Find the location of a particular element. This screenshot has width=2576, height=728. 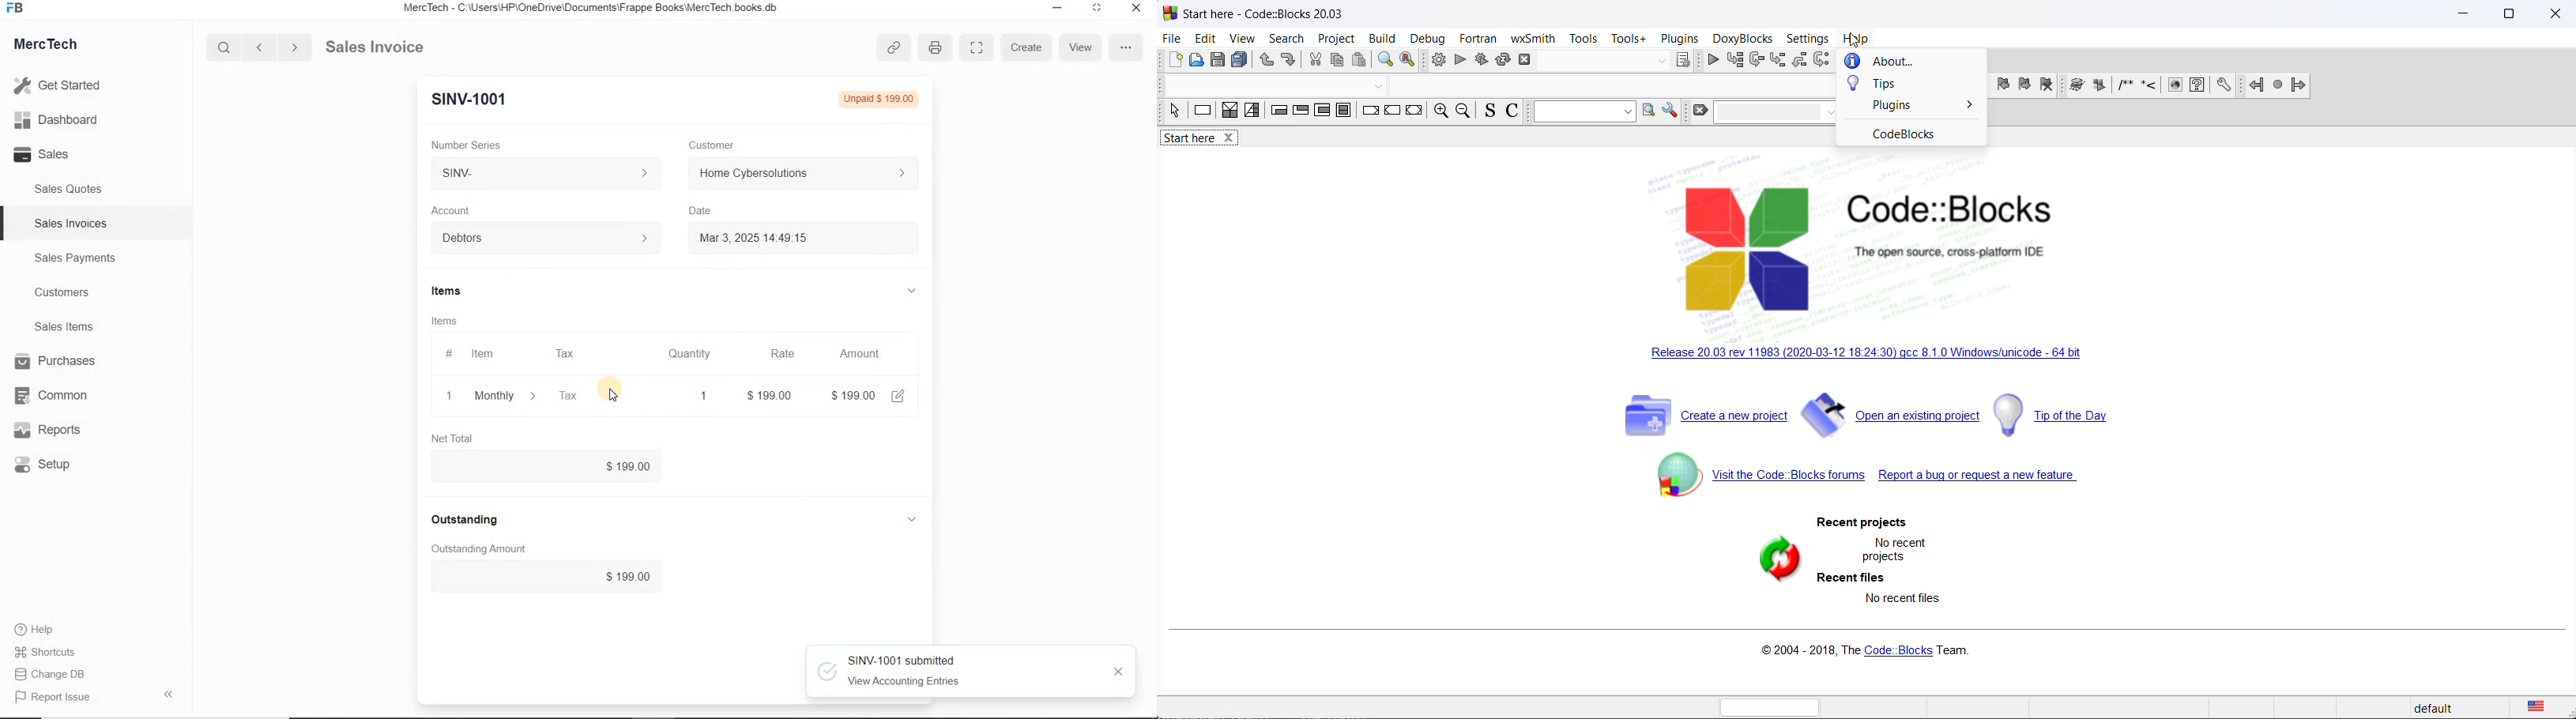

Home Cyber Solutions is located at coordinates (796, 174).